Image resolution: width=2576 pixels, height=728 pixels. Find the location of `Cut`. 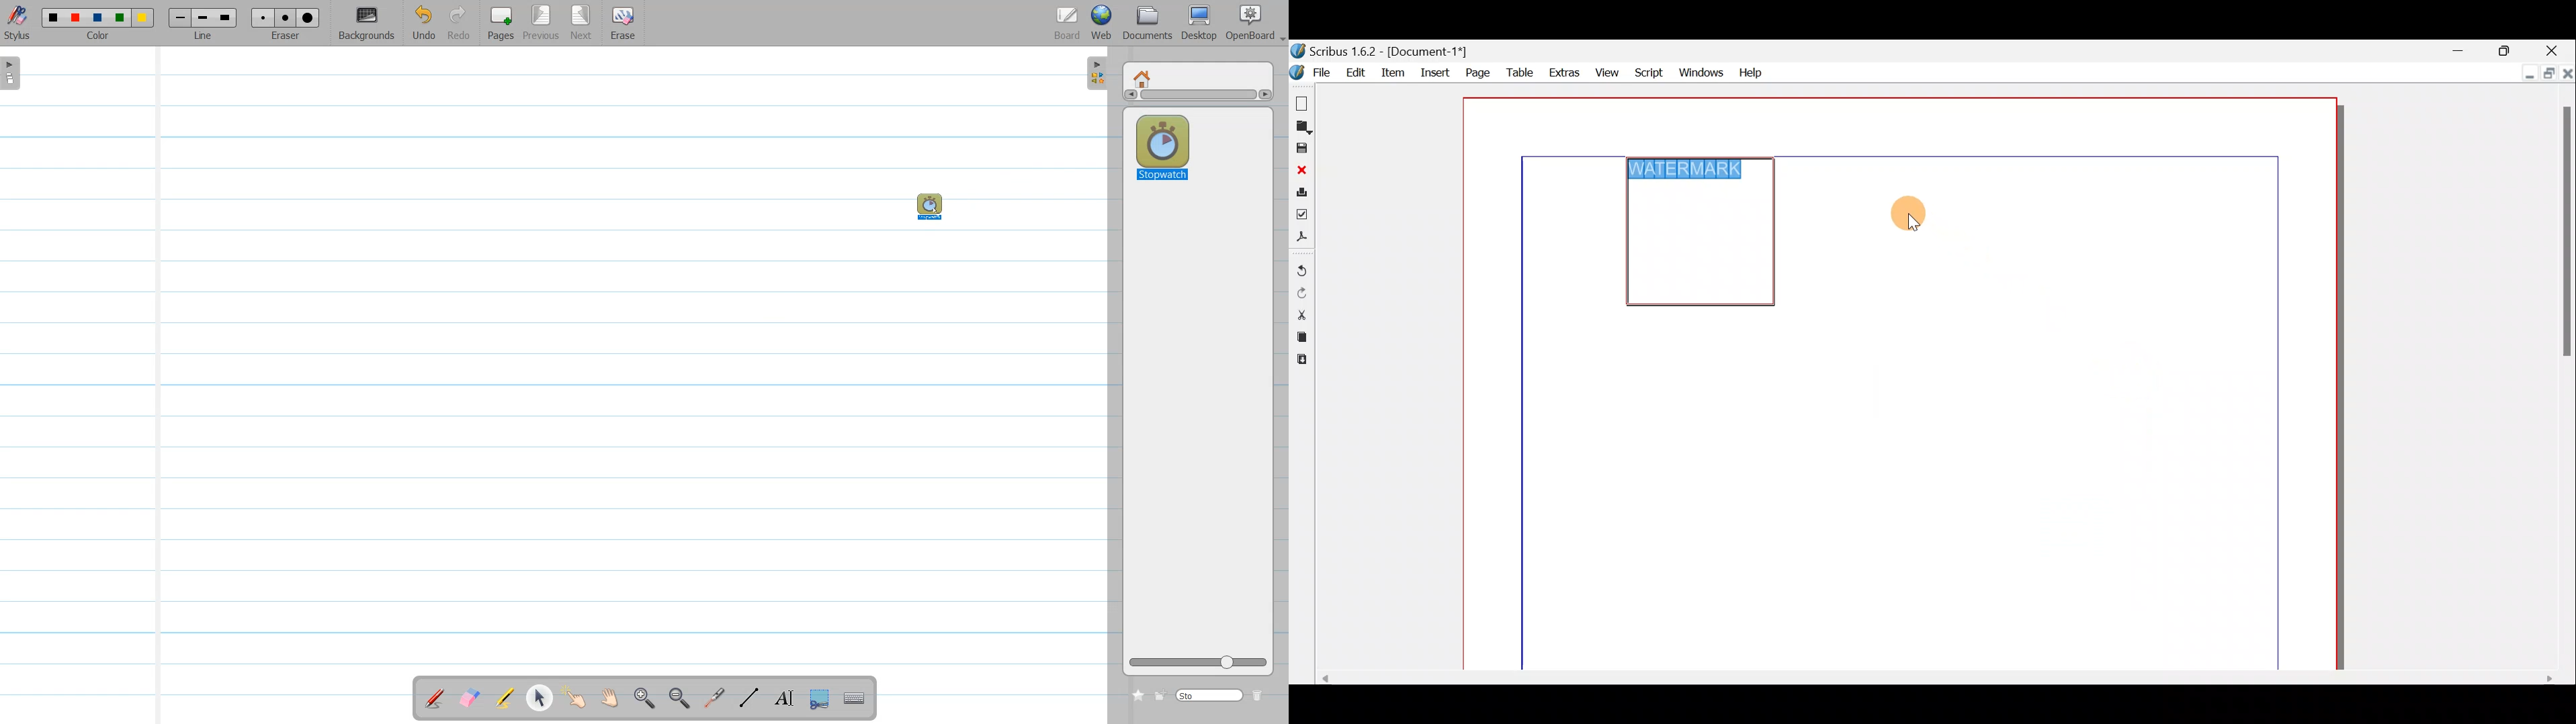

Cut is located at coordinates (1301, 314).